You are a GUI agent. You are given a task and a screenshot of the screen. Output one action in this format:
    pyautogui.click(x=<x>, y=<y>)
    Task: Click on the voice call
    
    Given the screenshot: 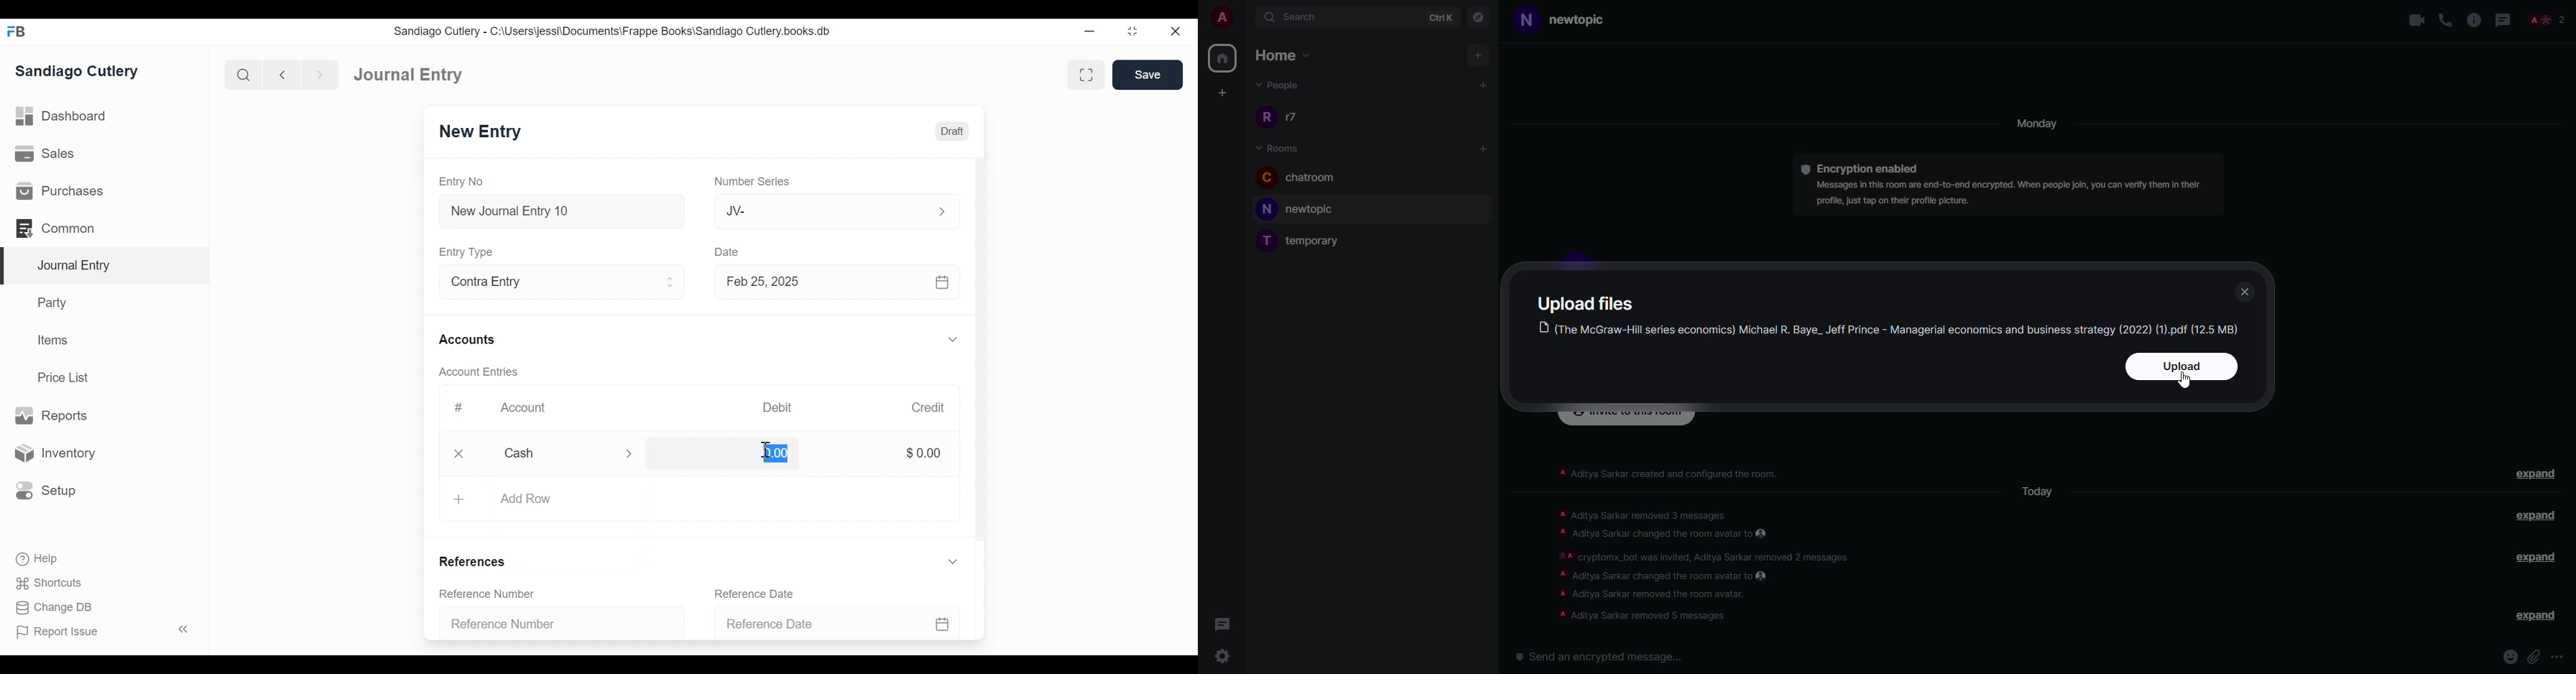 What is the action you would take?
    pyautogui.click(x=2445, y=19)
    